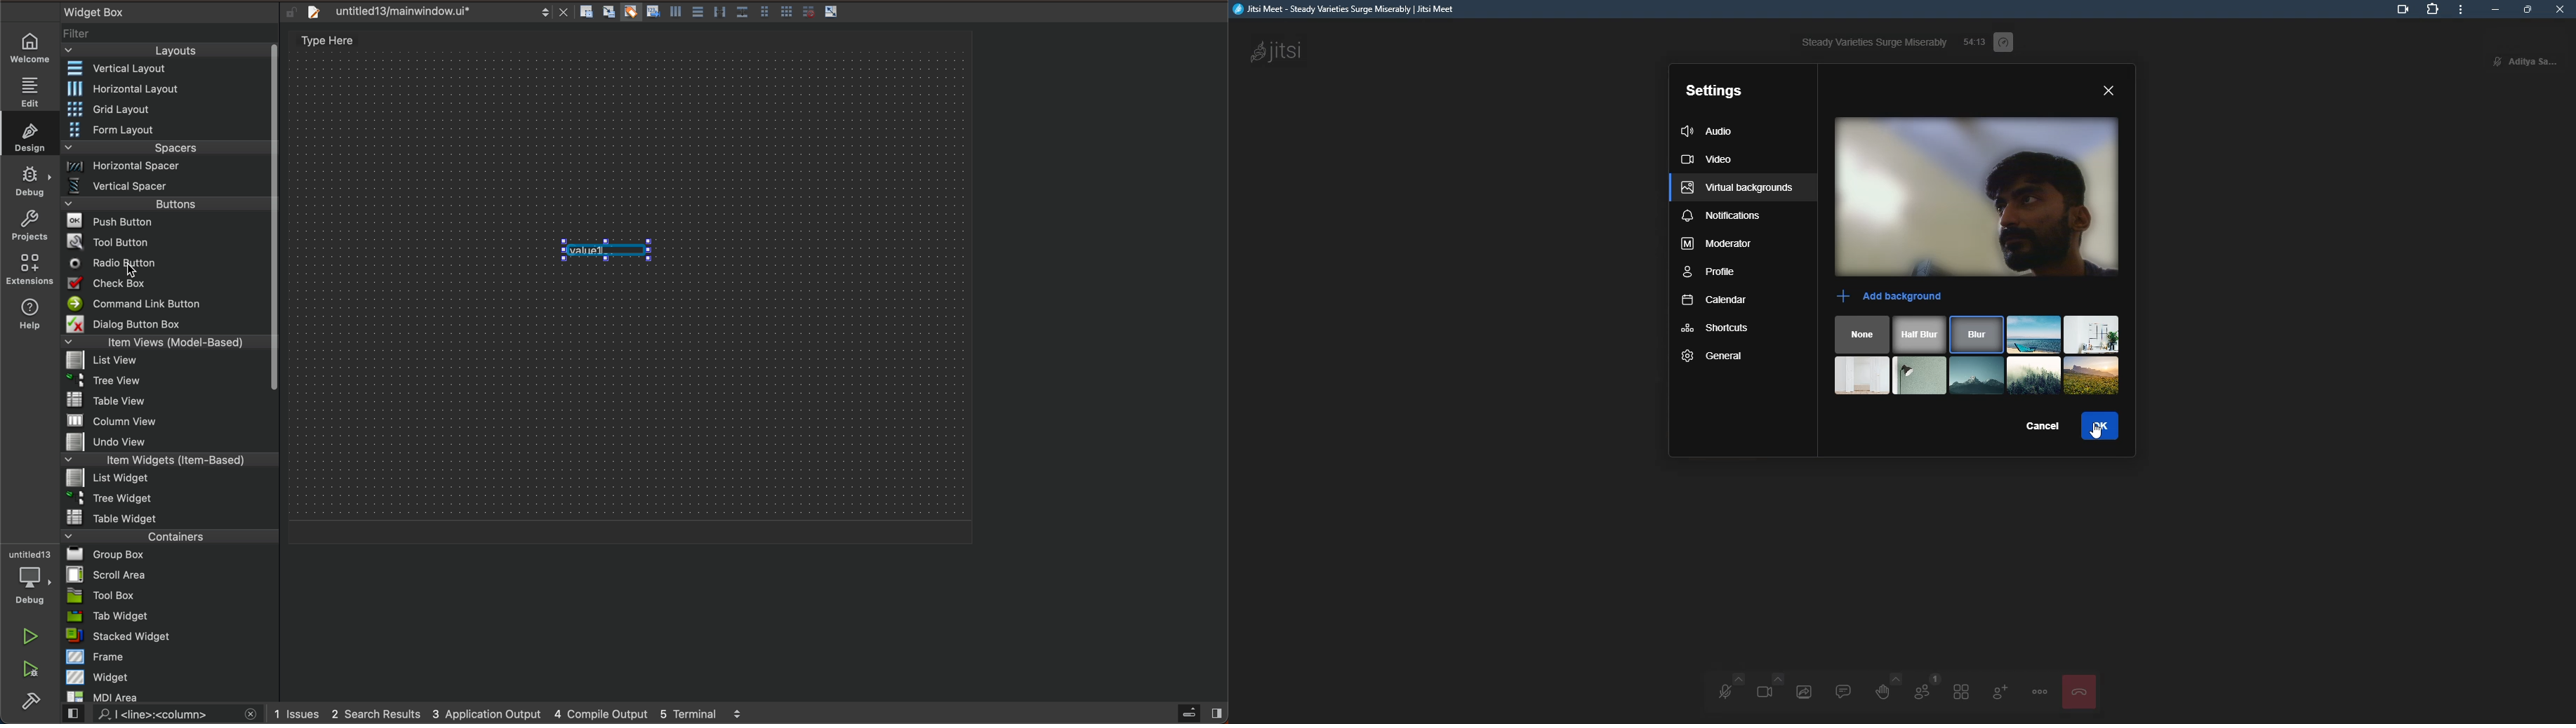 The image size is (2576, 728). What do you see at coordinates (2103, 433) in the screenshot?
I see `Cursor` at bounding box center [2103, 433].